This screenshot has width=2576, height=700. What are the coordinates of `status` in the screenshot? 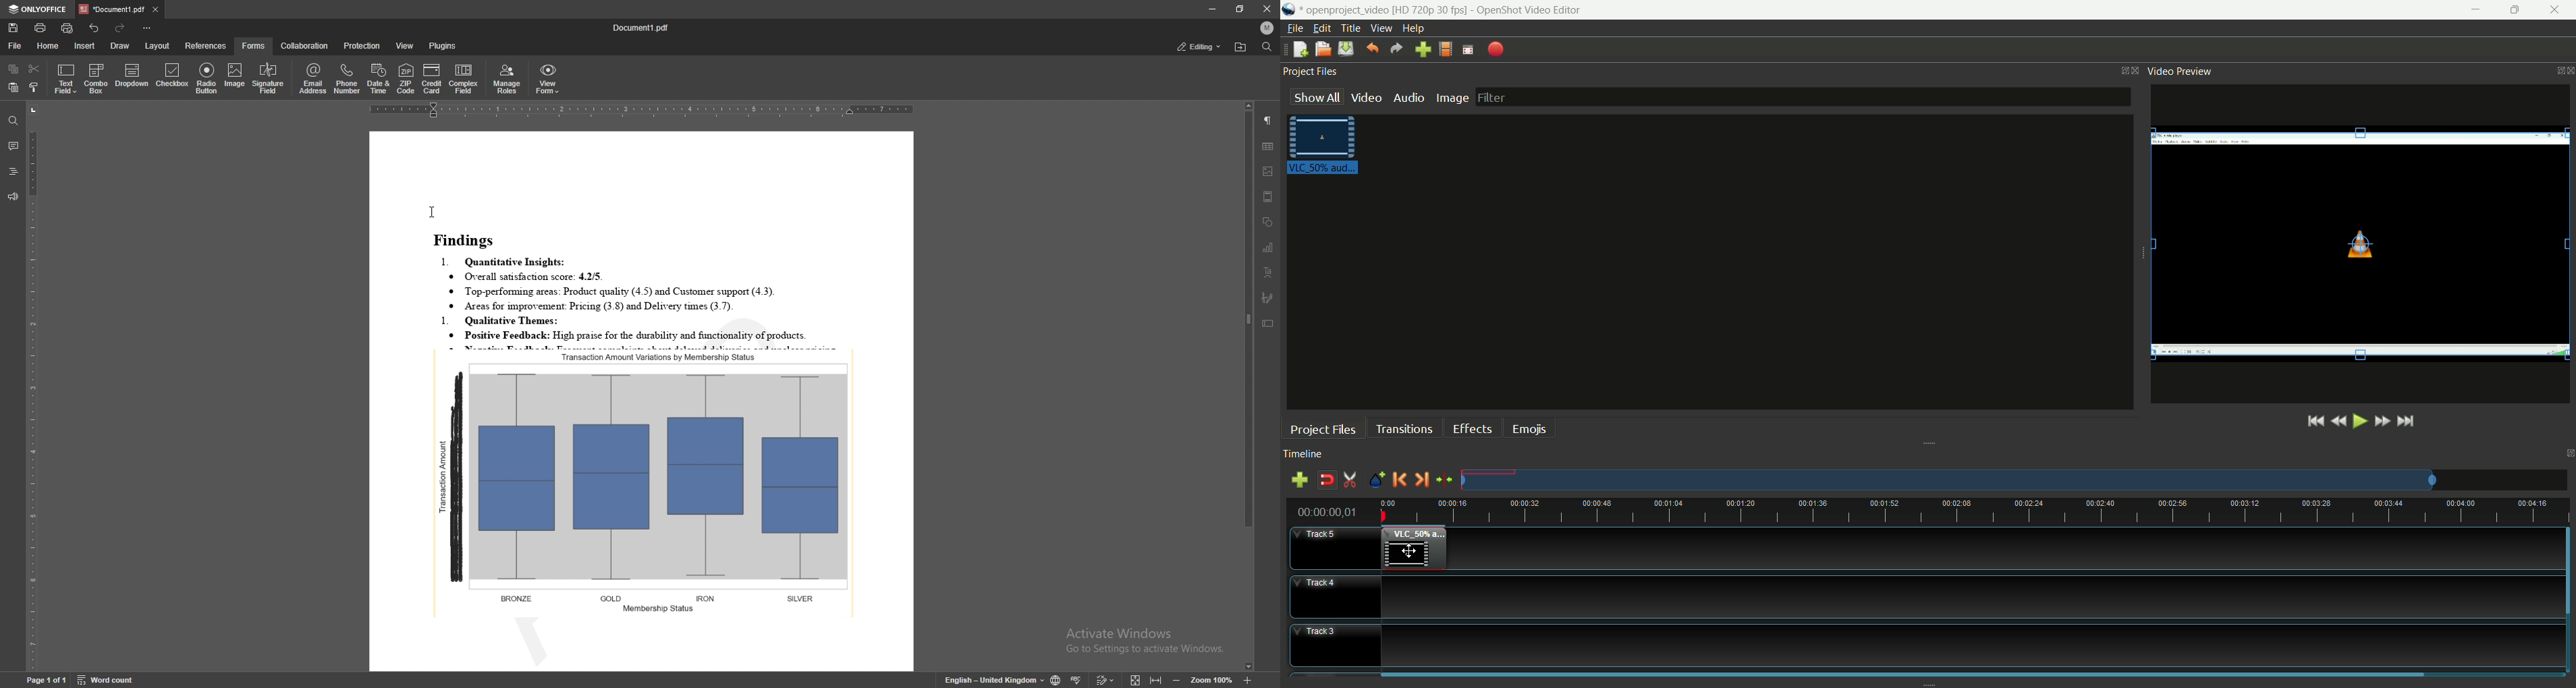 It's located at (1200, 47).